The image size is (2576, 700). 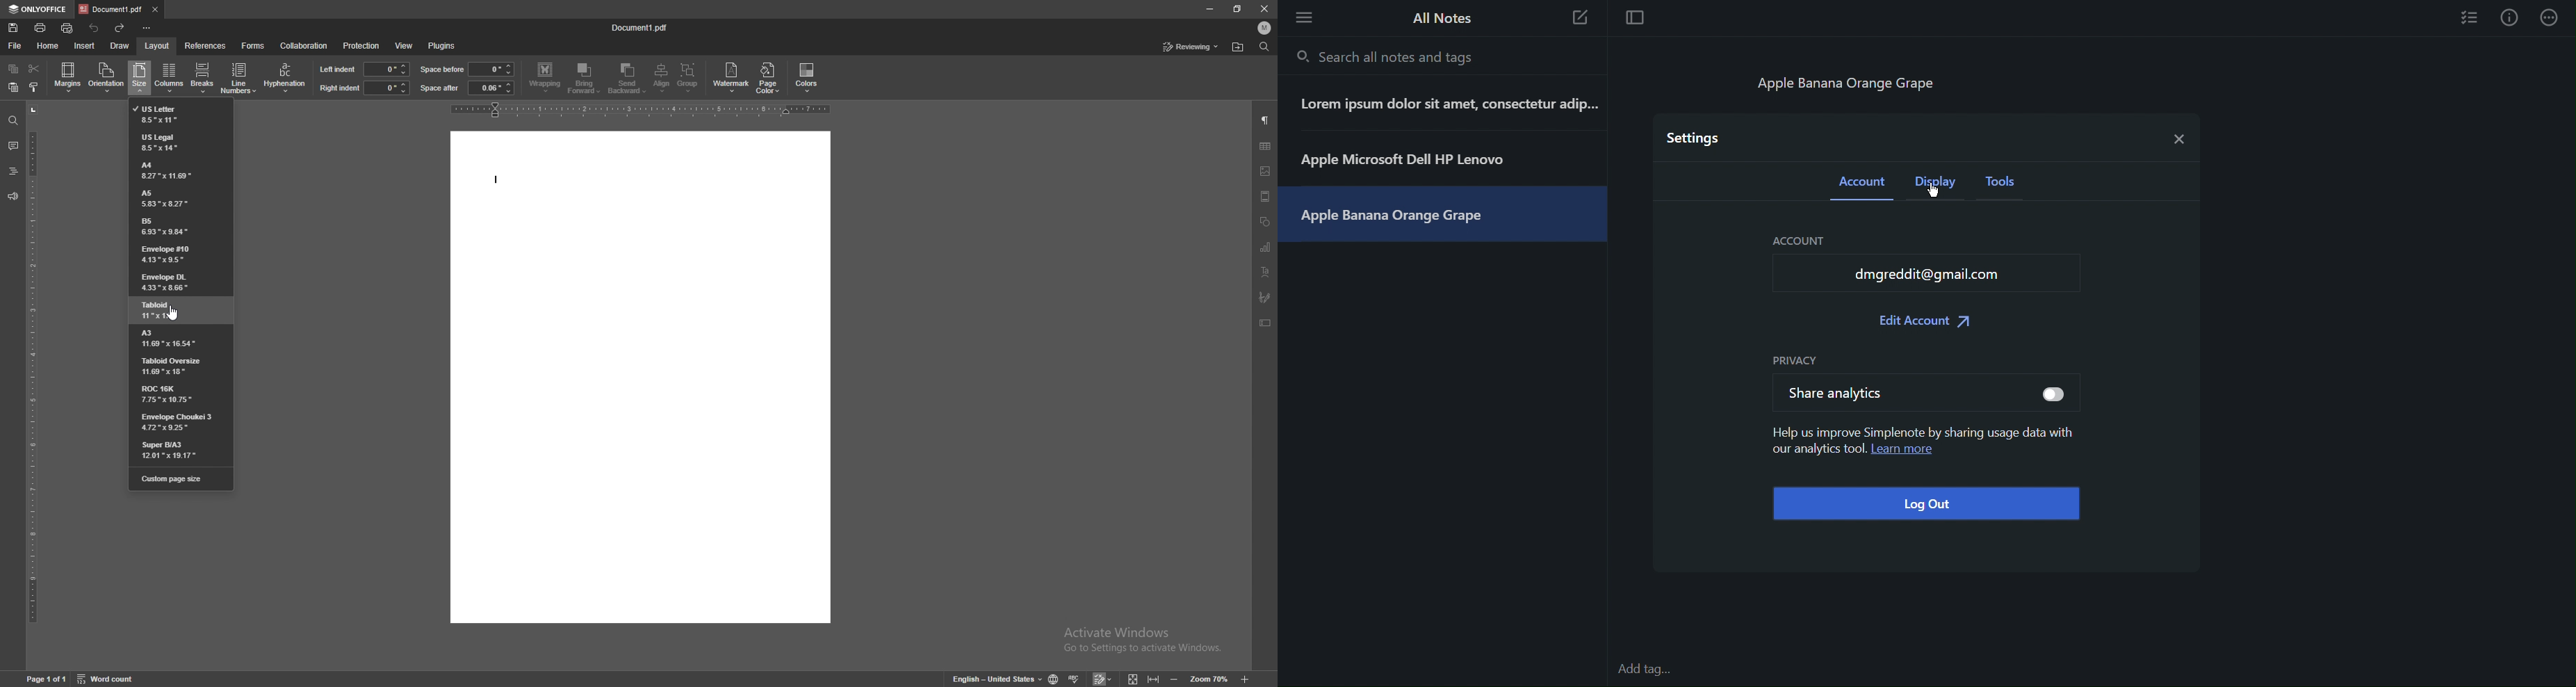 What do you see at coordinates (114, 678) in the screenshot?
I see `Word count` at bounding box center [114, 678].